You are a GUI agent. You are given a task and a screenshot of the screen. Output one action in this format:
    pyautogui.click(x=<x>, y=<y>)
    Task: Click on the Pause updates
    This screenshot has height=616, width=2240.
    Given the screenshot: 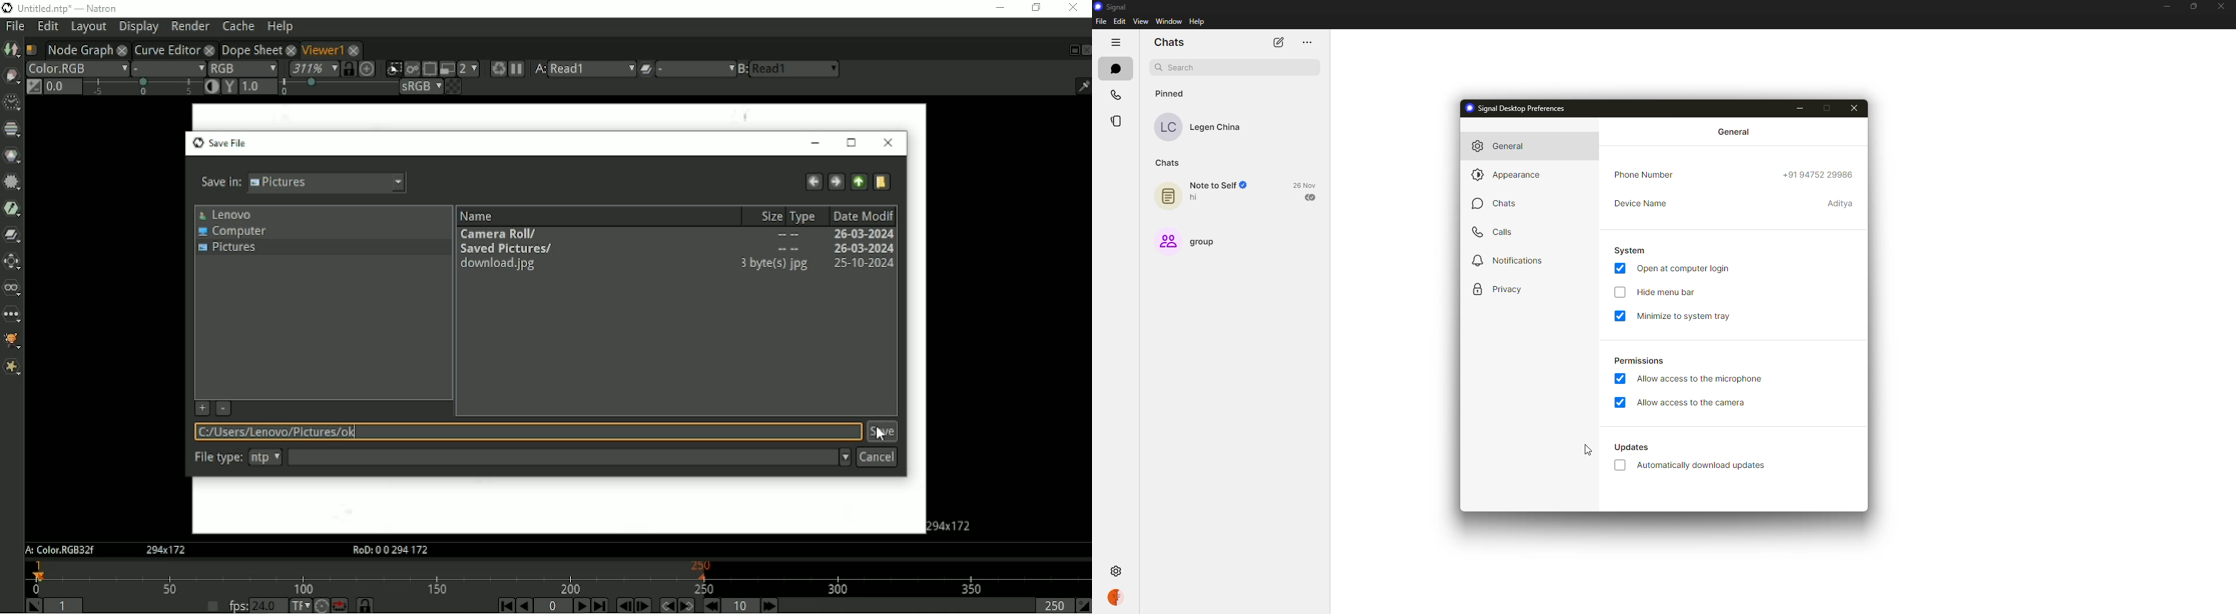 What is the action you would take?
    pyautogui.click(x=515, y=69)
    